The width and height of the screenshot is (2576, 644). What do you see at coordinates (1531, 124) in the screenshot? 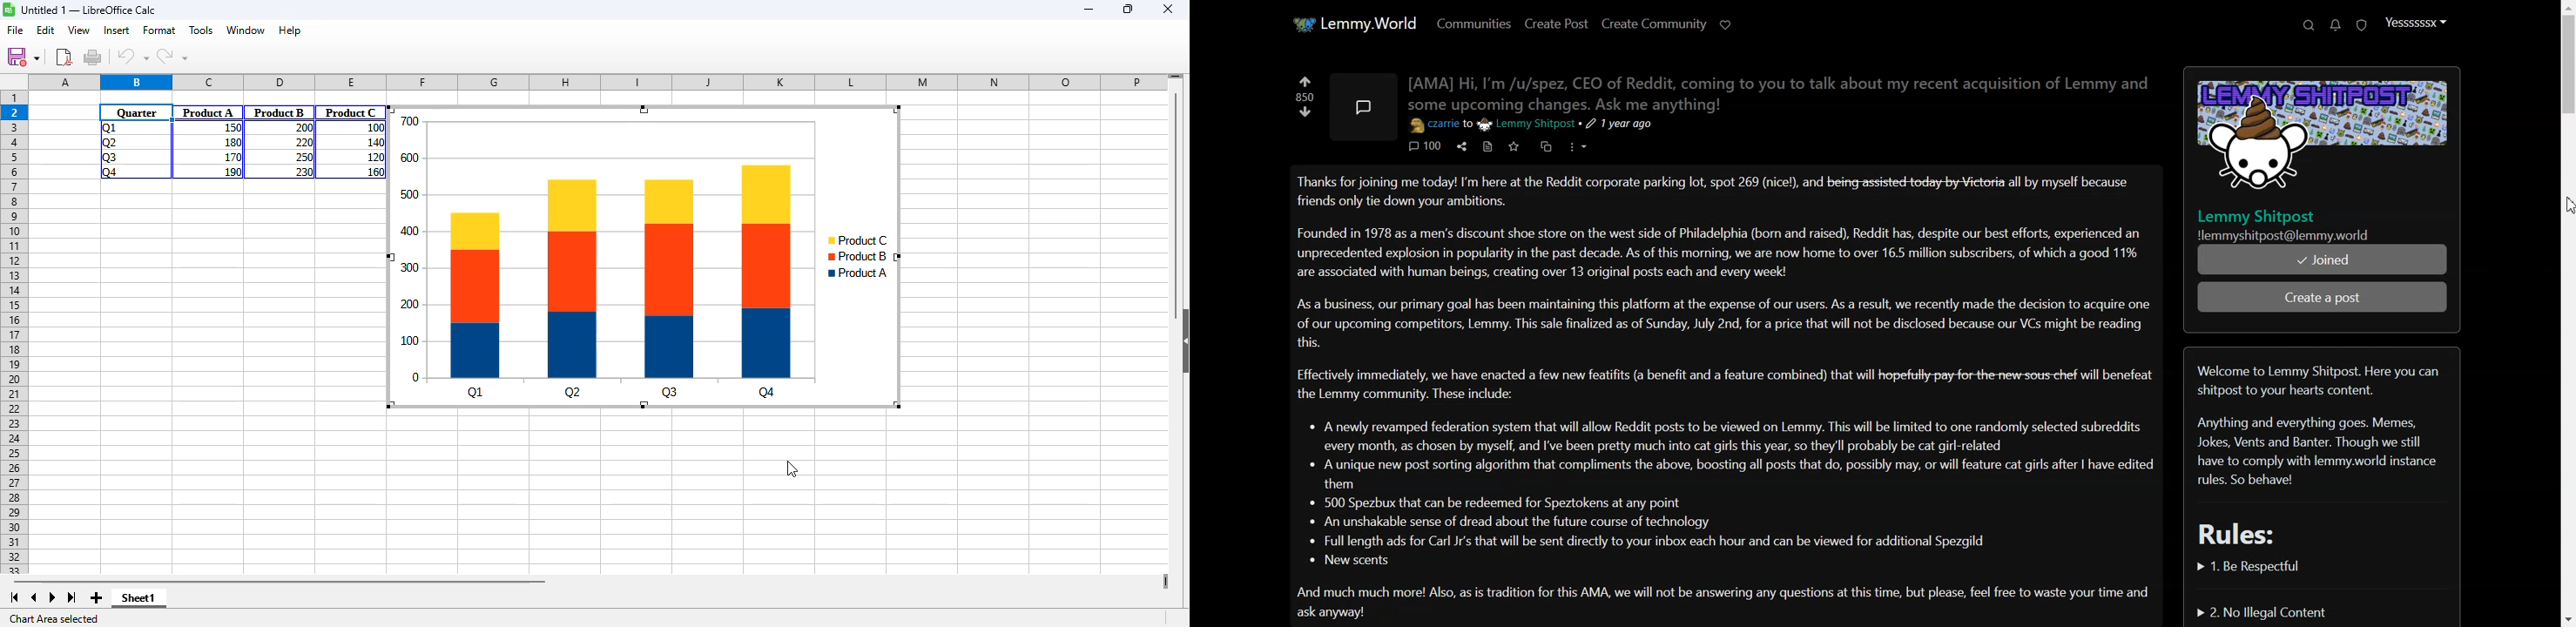
I see `Lemmy Shitpost` at bounding box center [1531, 124].